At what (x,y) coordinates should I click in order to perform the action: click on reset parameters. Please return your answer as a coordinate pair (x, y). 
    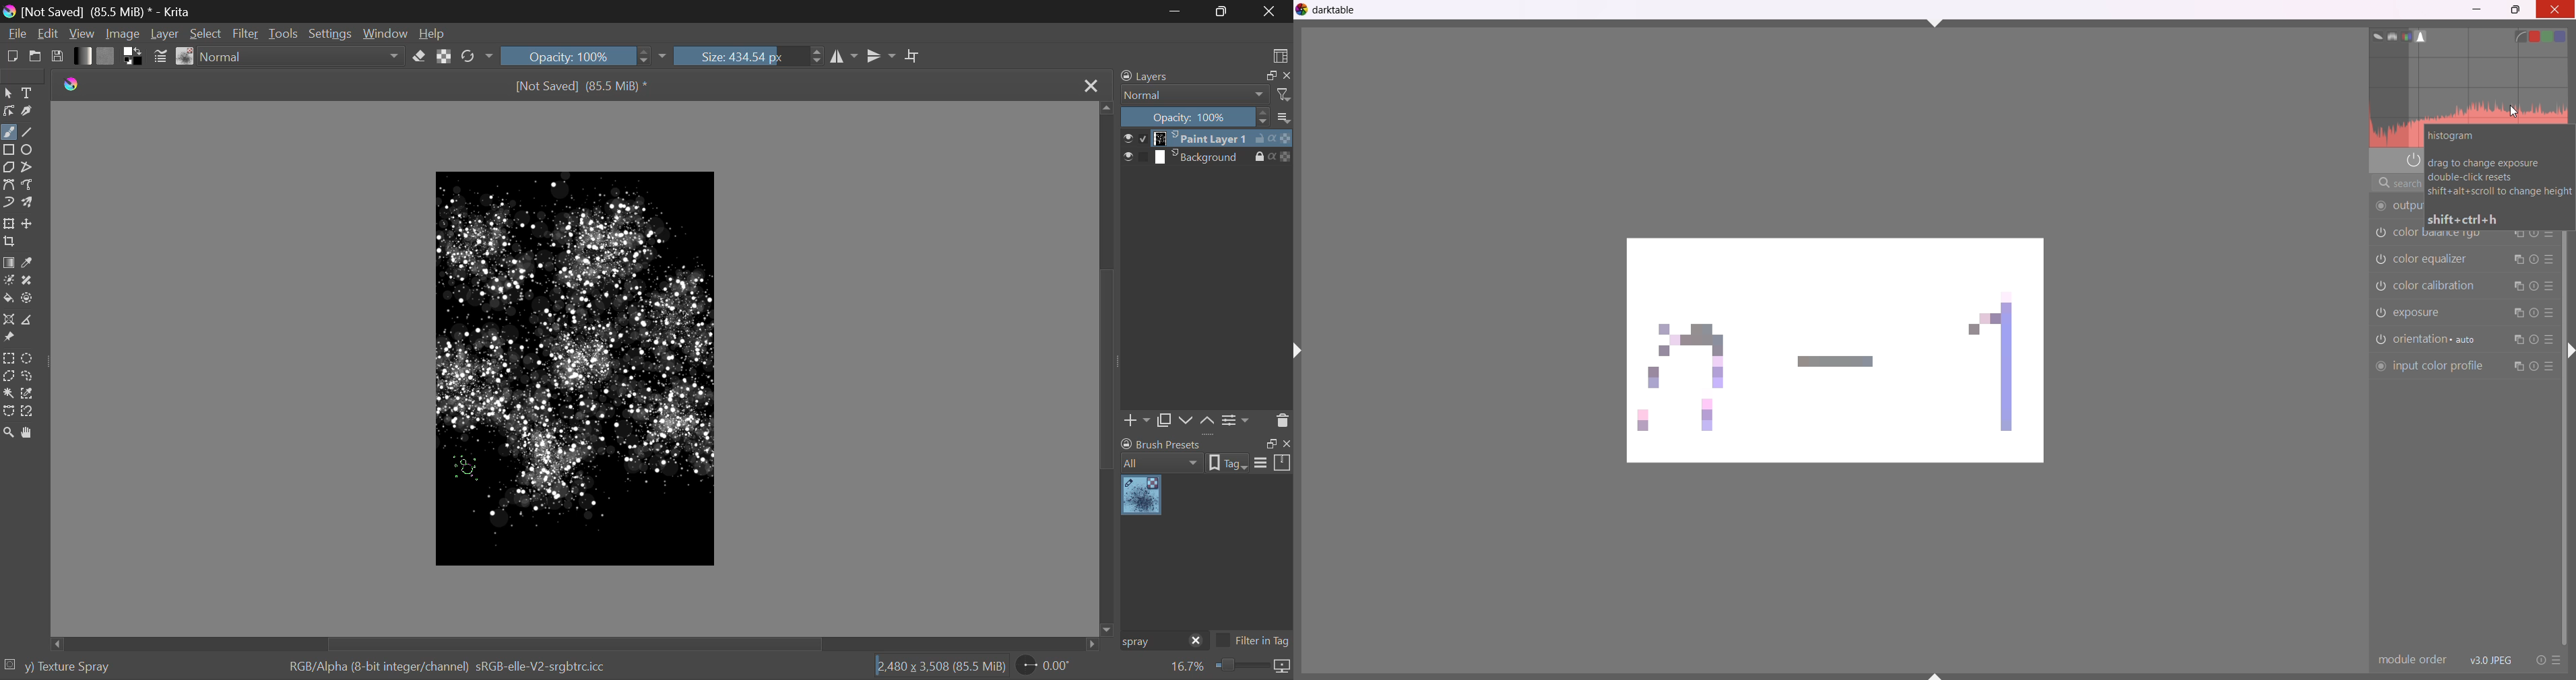
    Looking at the image, I should click on (2534, 341).